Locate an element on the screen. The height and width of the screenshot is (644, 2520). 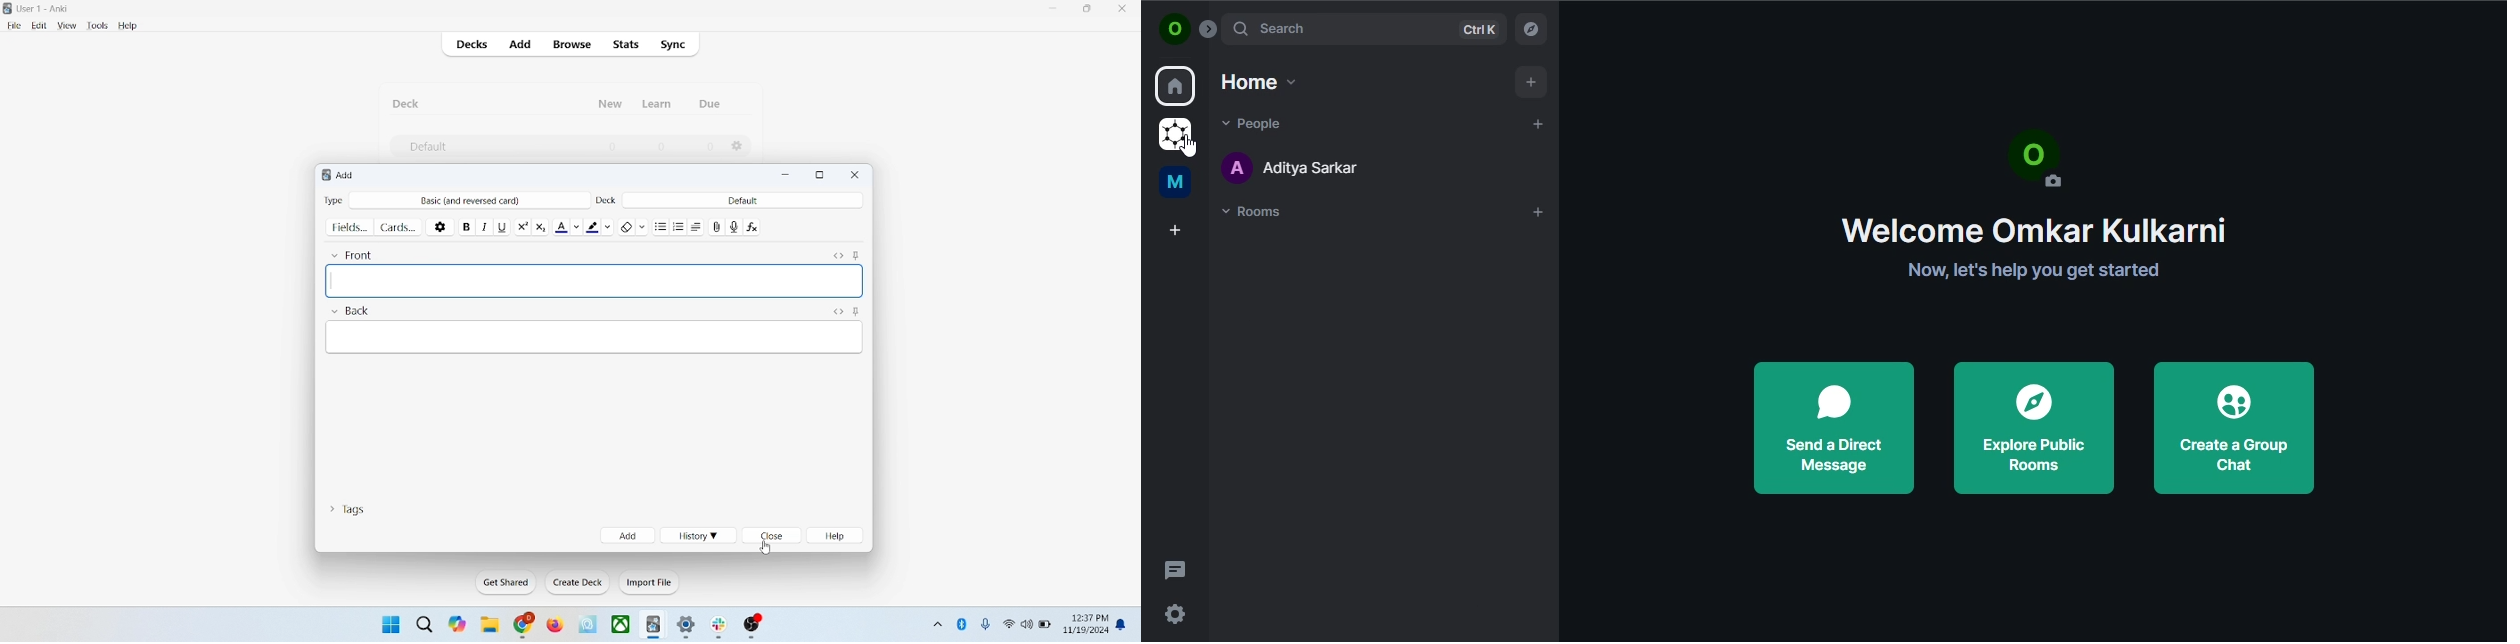
front is located at coordinates (356, 252).